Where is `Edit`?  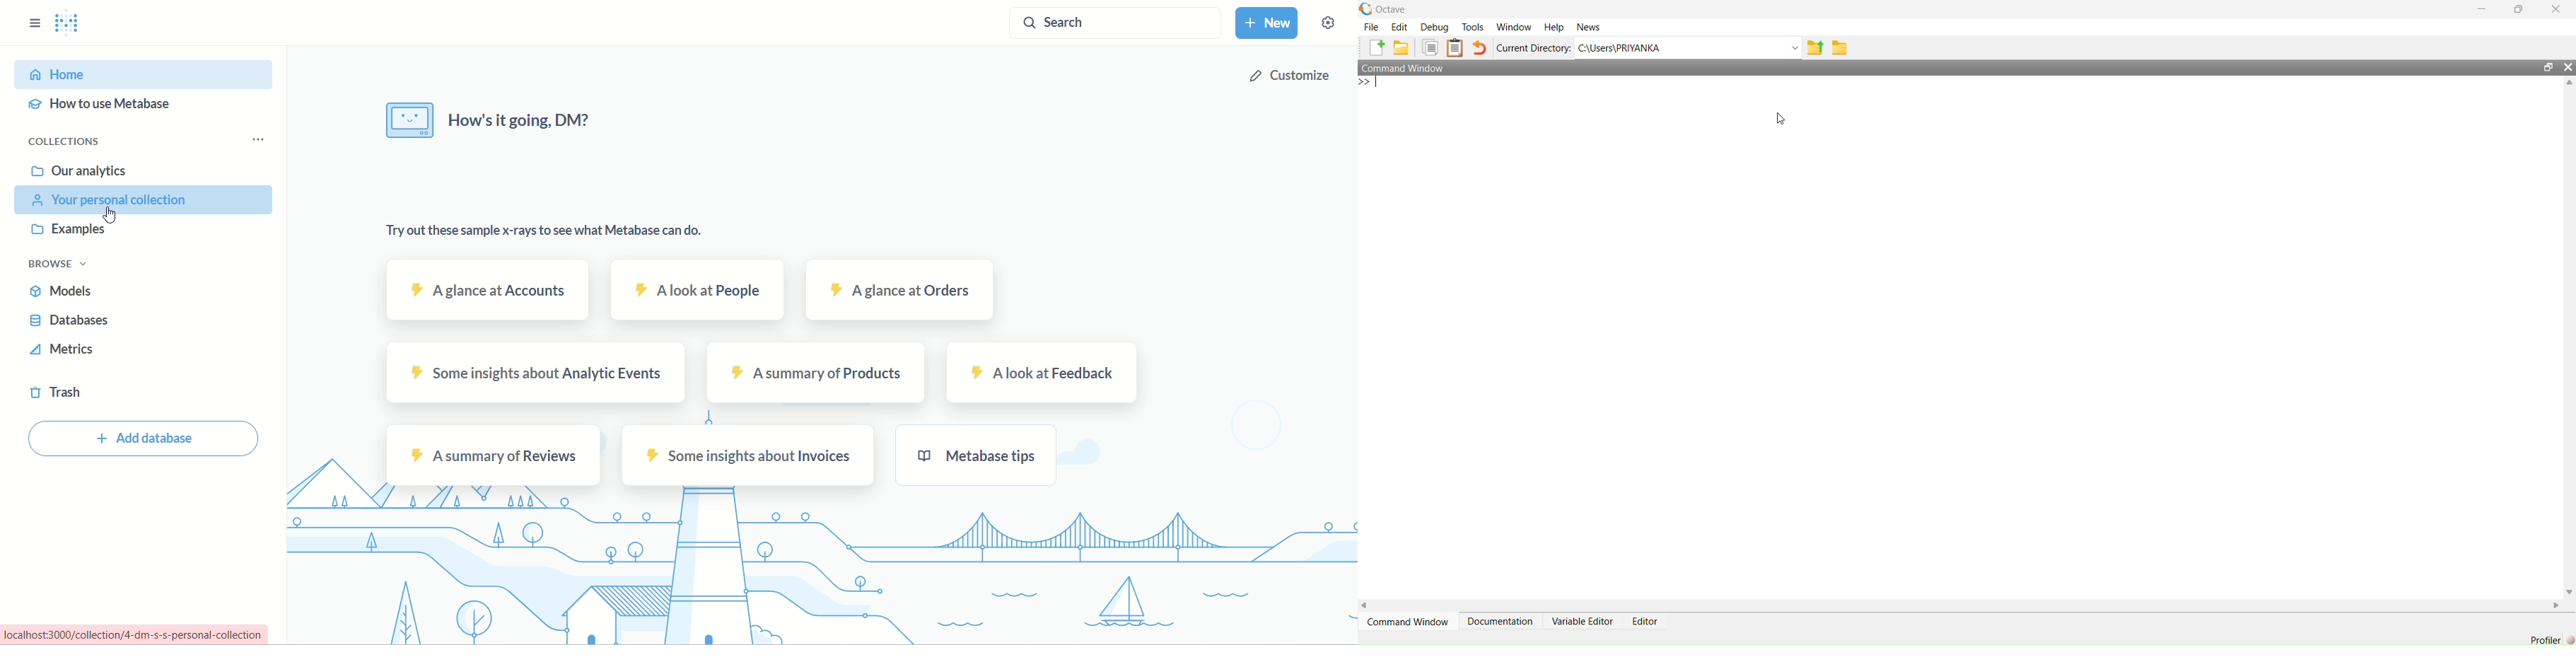
Edit is located at coordinates (1400, 27).